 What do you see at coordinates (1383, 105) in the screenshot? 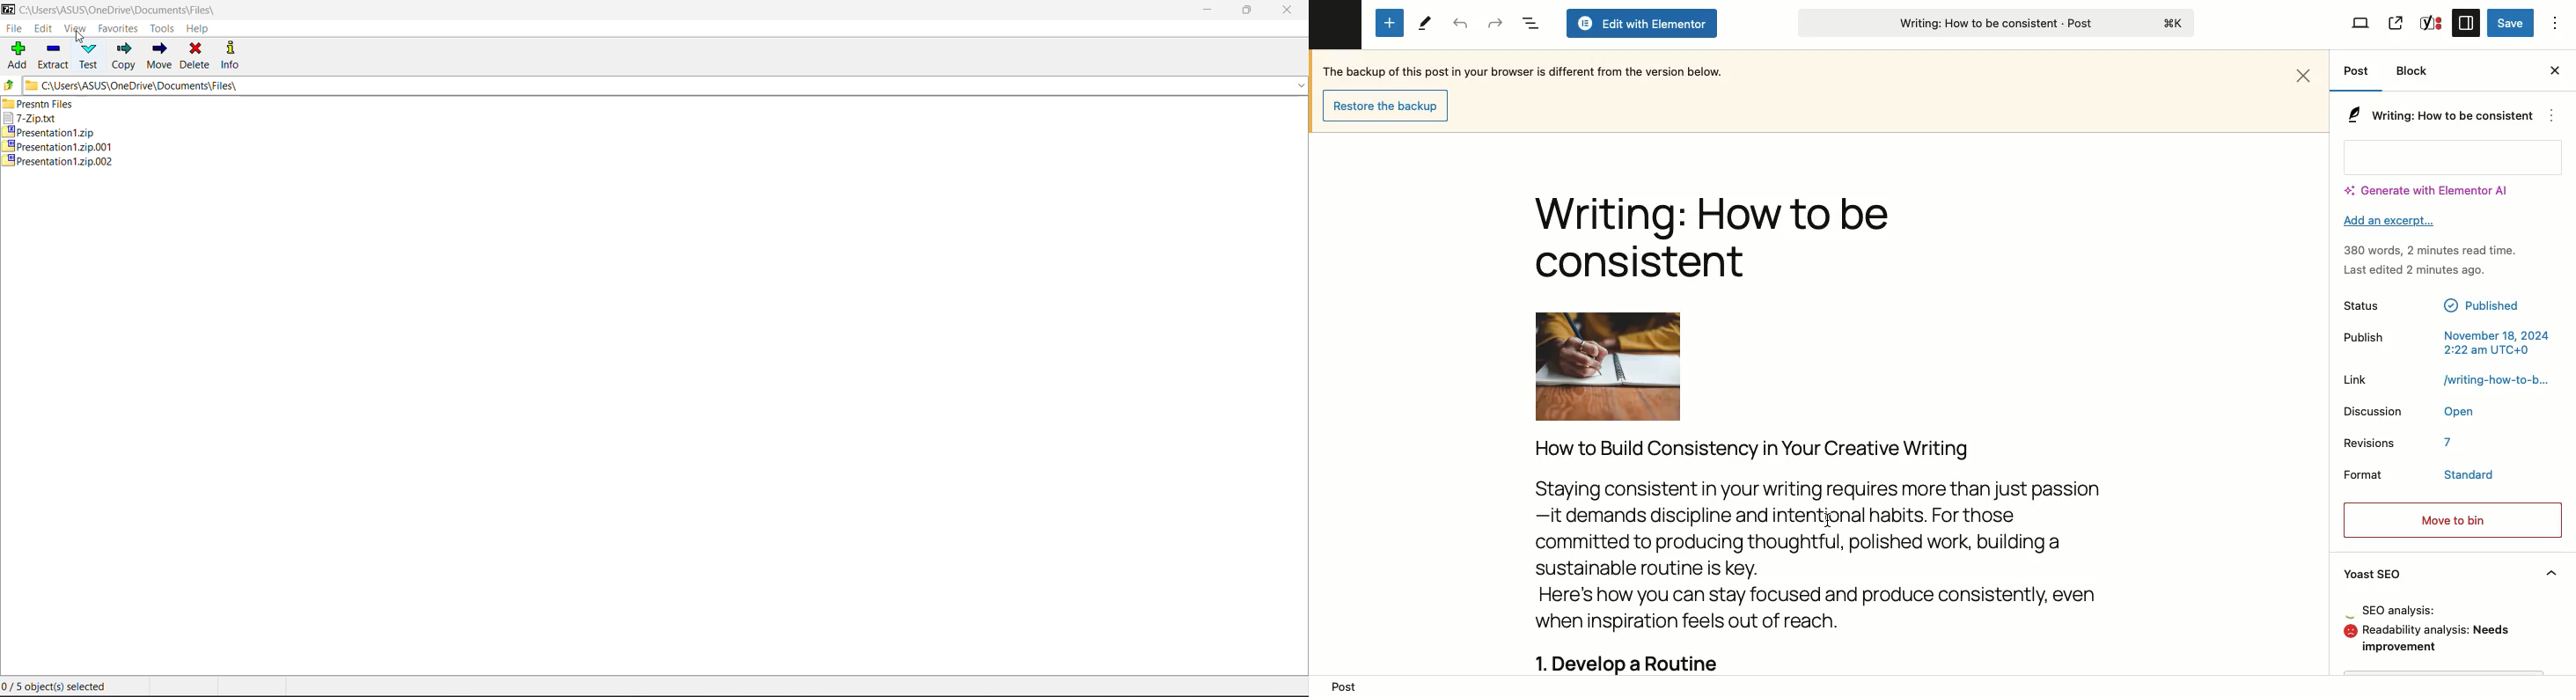
I see `Restore backup` at bounding box center [1383, 105].